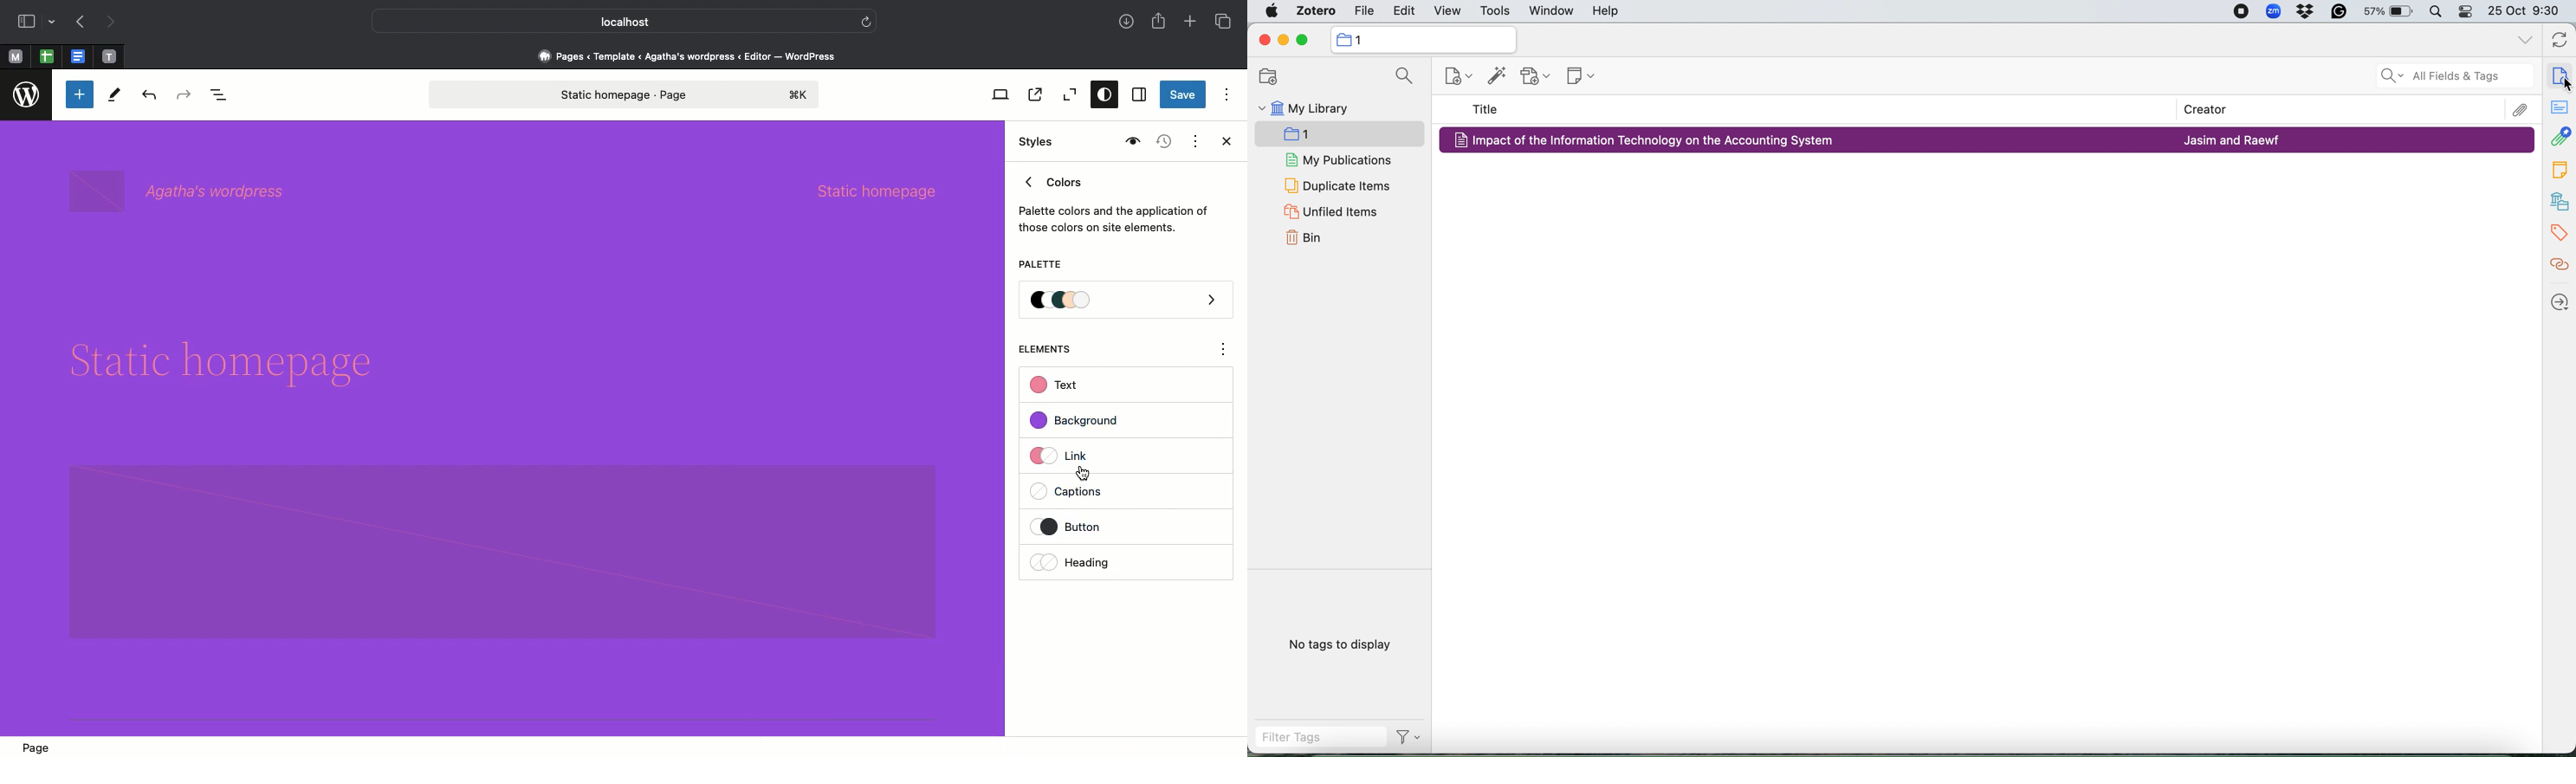  I want to click on duplicate items, so click(1335, 184).